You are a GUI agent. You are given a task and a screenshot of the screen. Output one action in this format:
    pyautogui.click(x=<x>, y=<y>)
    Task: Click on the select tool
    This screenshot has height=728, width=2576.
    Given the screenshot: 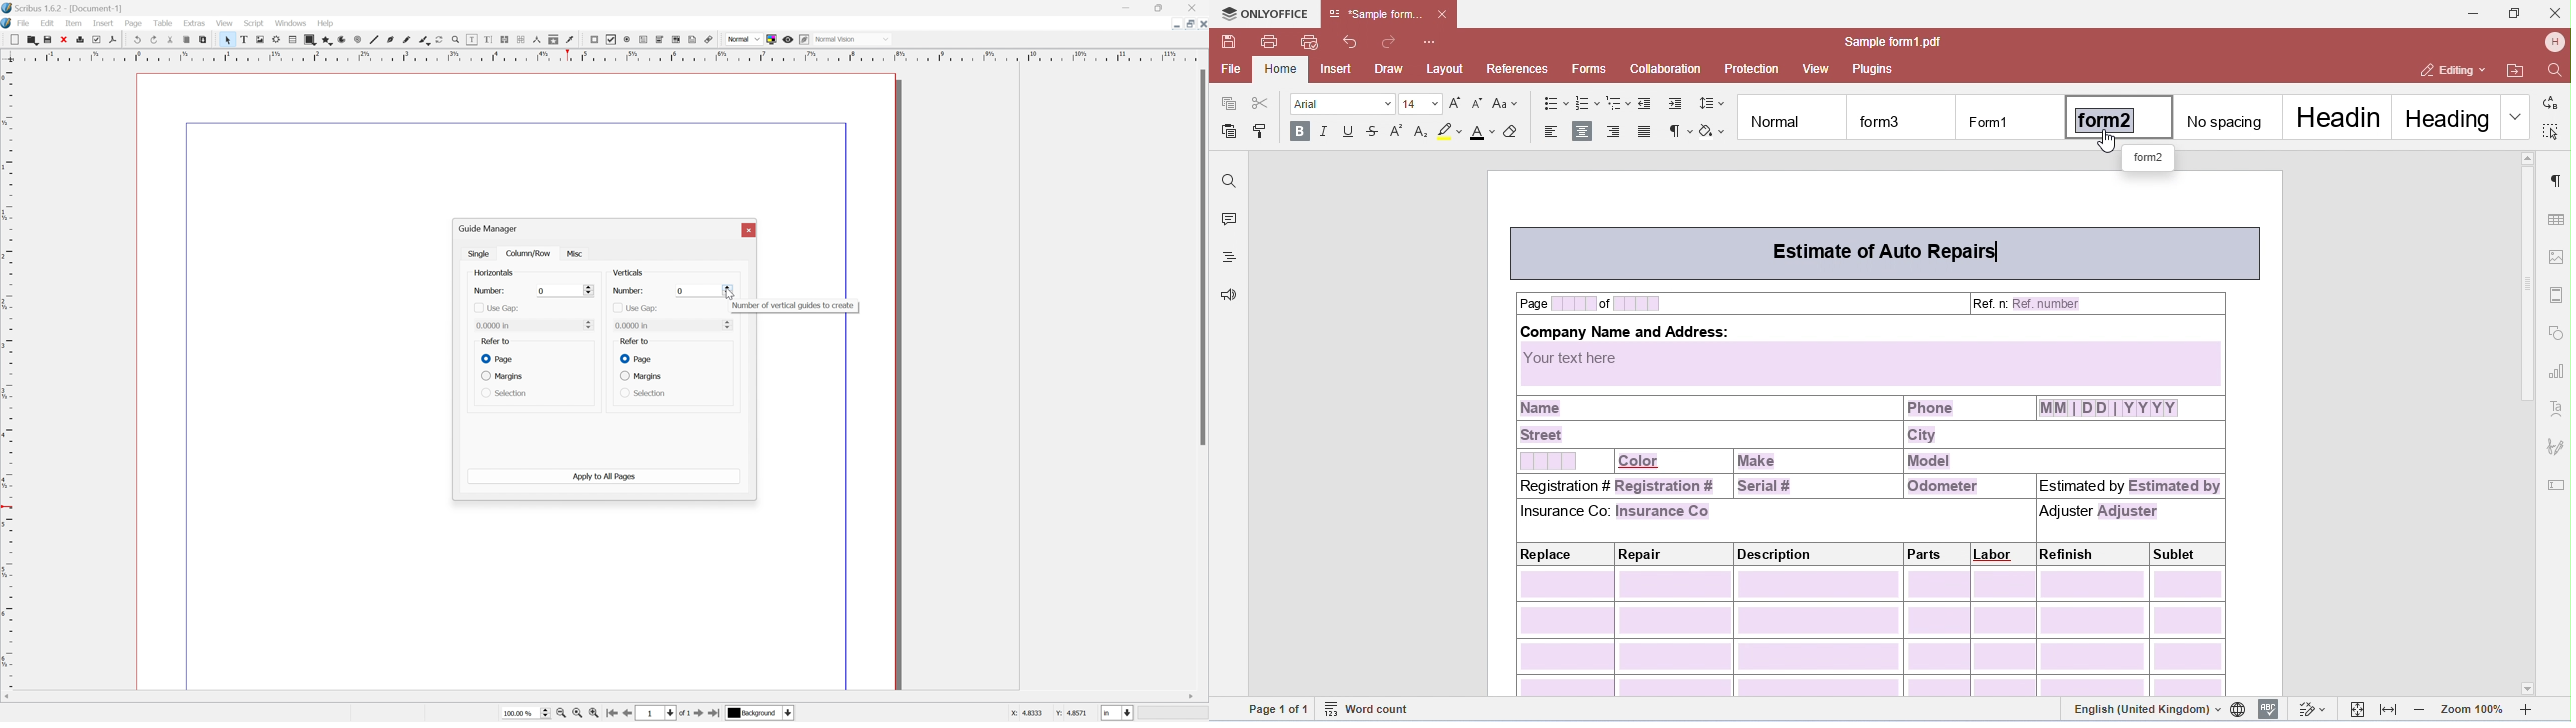 What is the action you would take?
    pyautogui.click(x=226, y=39)
    